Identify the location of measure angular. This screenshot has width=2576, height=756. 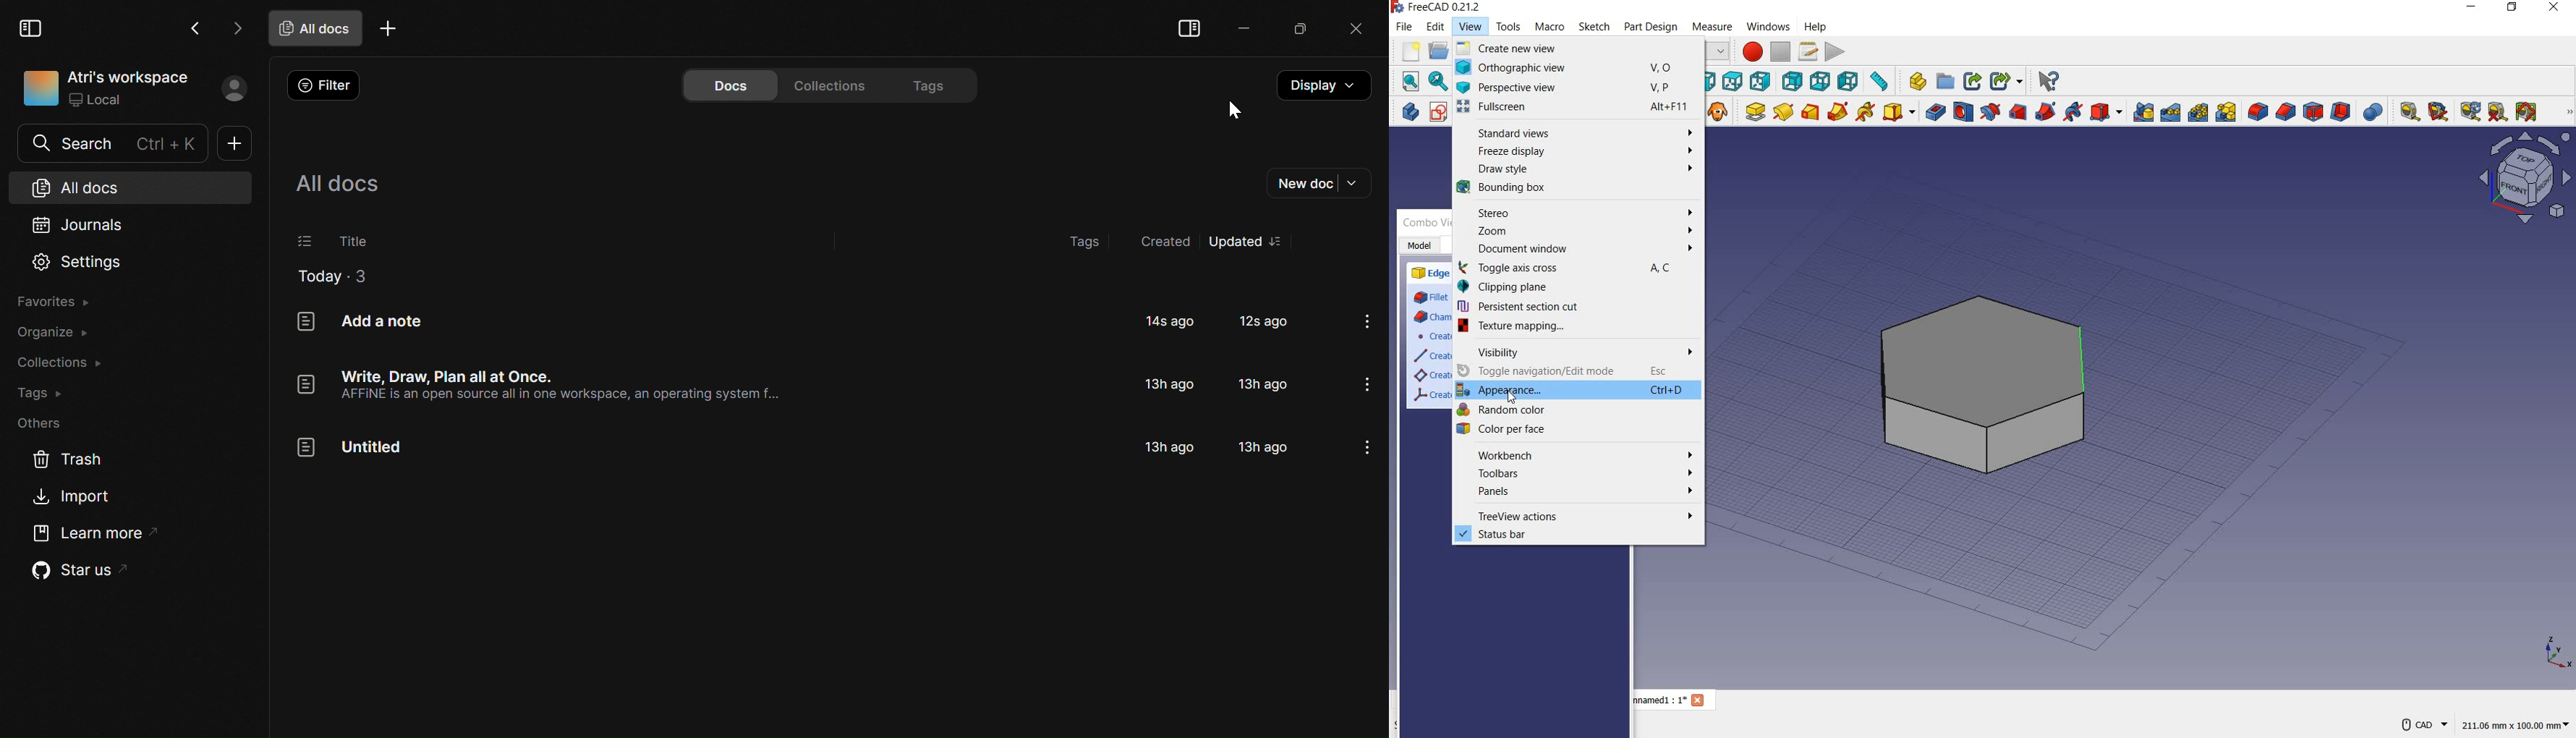
(2439, 113).